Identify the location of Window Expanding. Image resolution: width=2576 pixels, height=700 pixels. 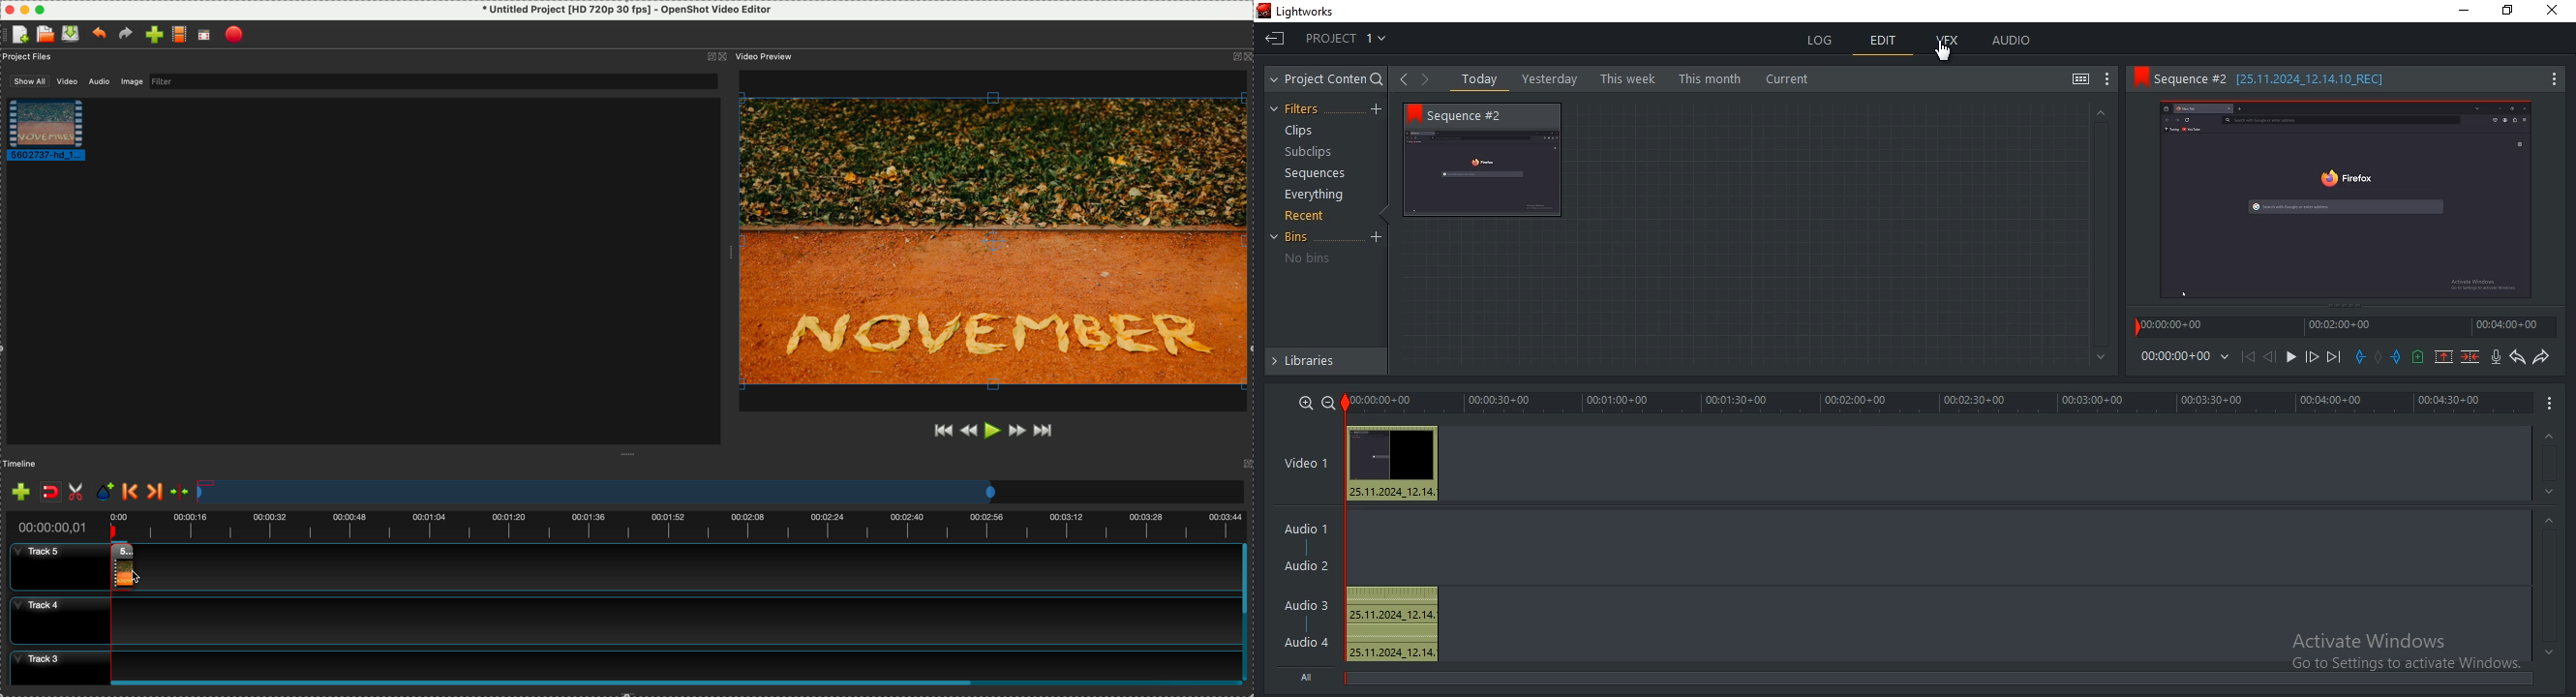
(629, 454).